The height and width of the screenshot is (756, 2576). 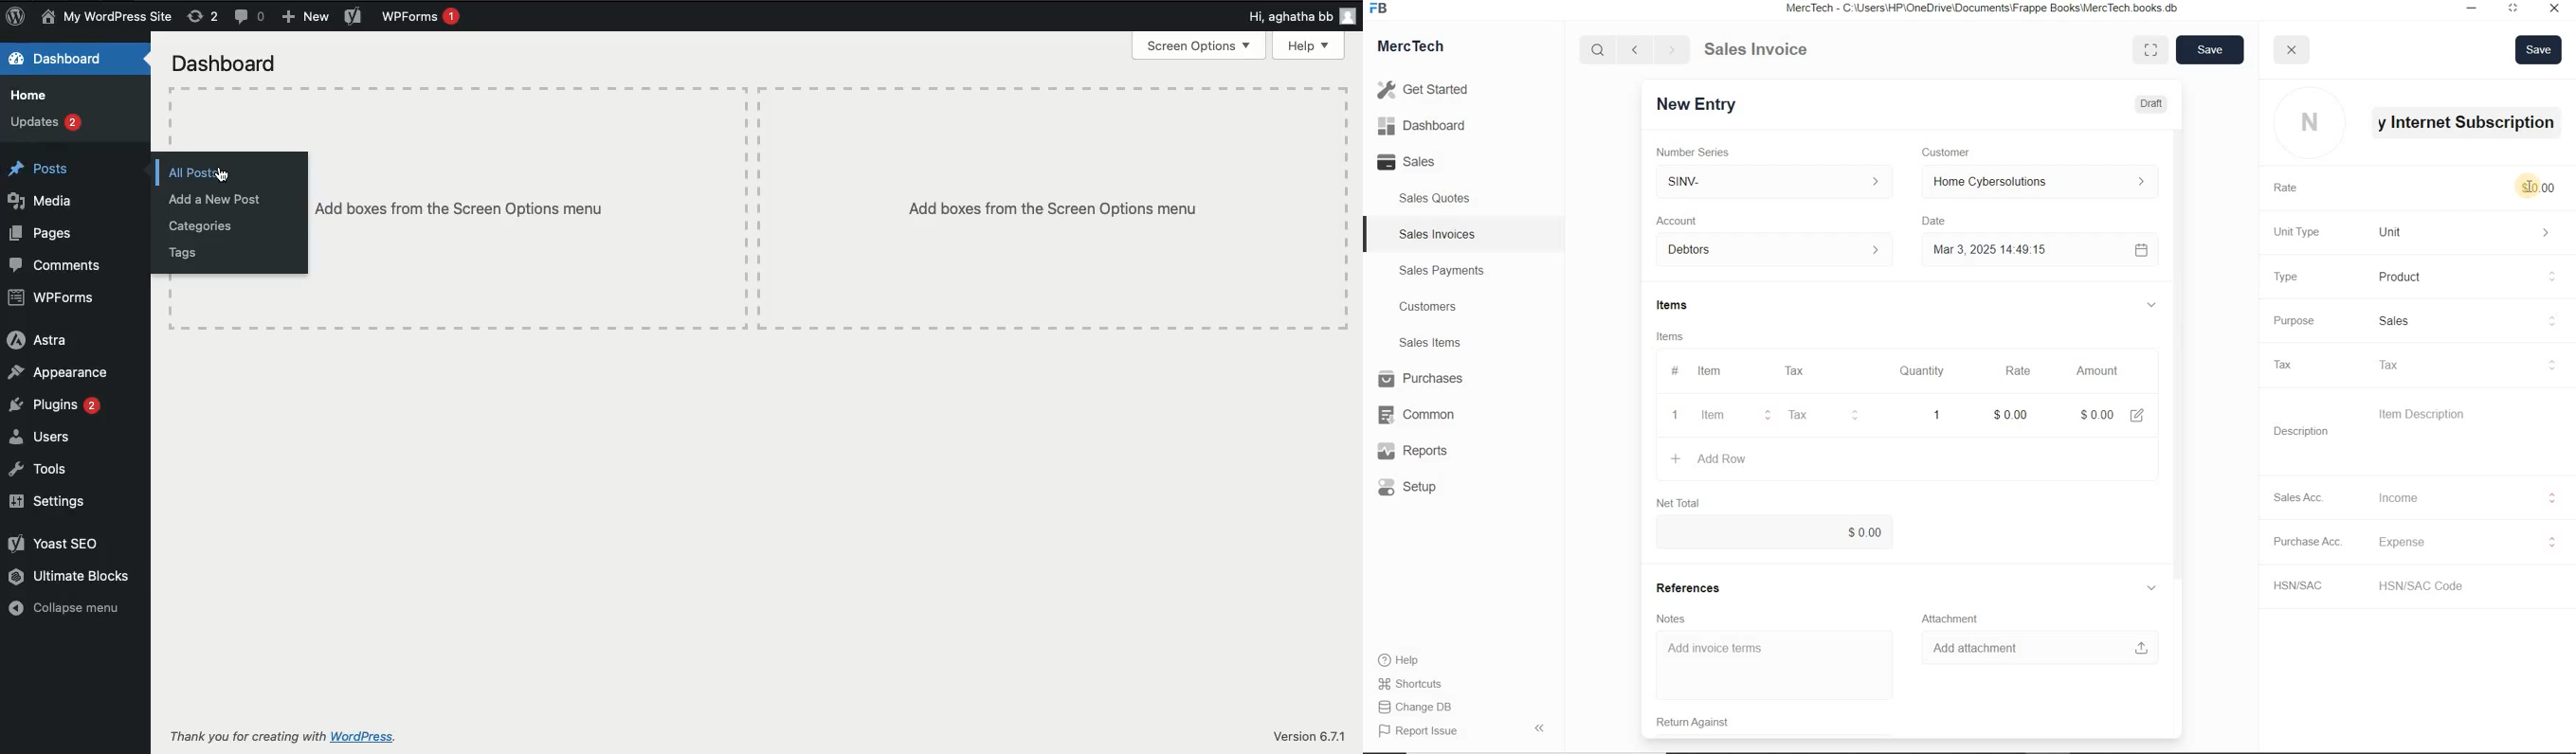 I want to click on Tax, so click(x=2465, y=365).